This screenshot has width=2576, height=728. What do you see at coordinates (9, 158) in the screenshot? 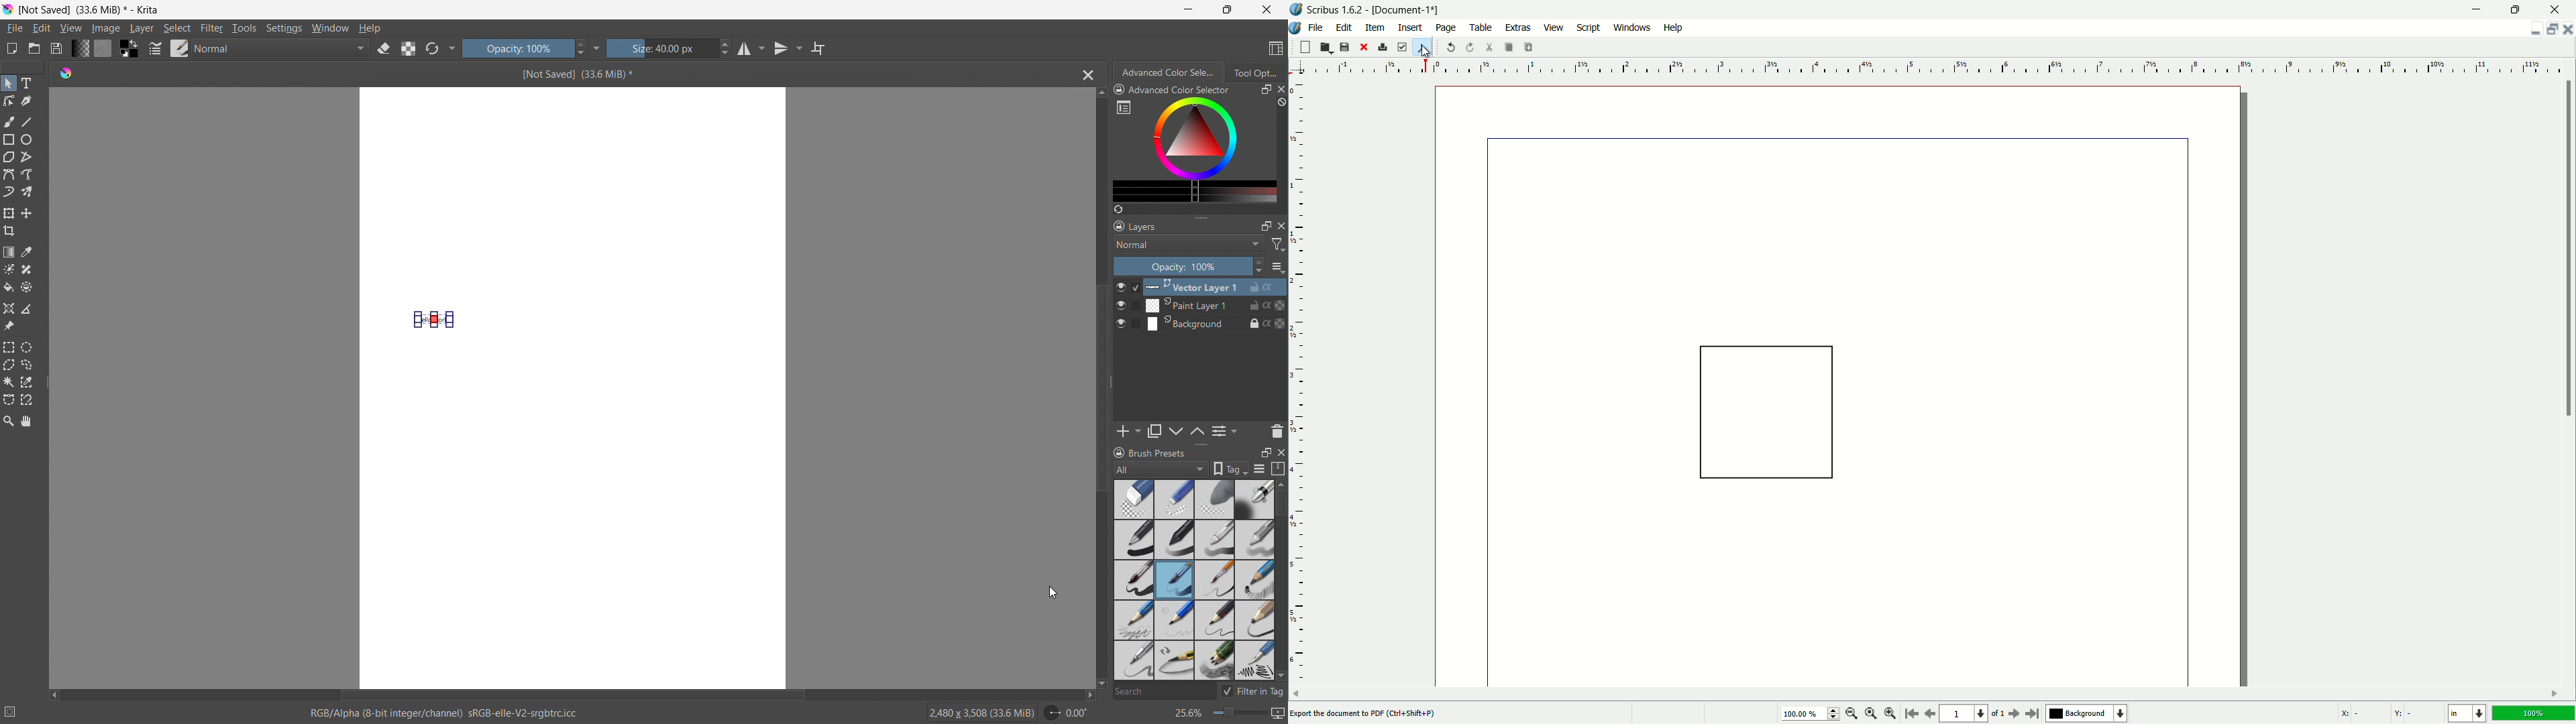
I see `polygon tool` at bounding box center [9, 158].